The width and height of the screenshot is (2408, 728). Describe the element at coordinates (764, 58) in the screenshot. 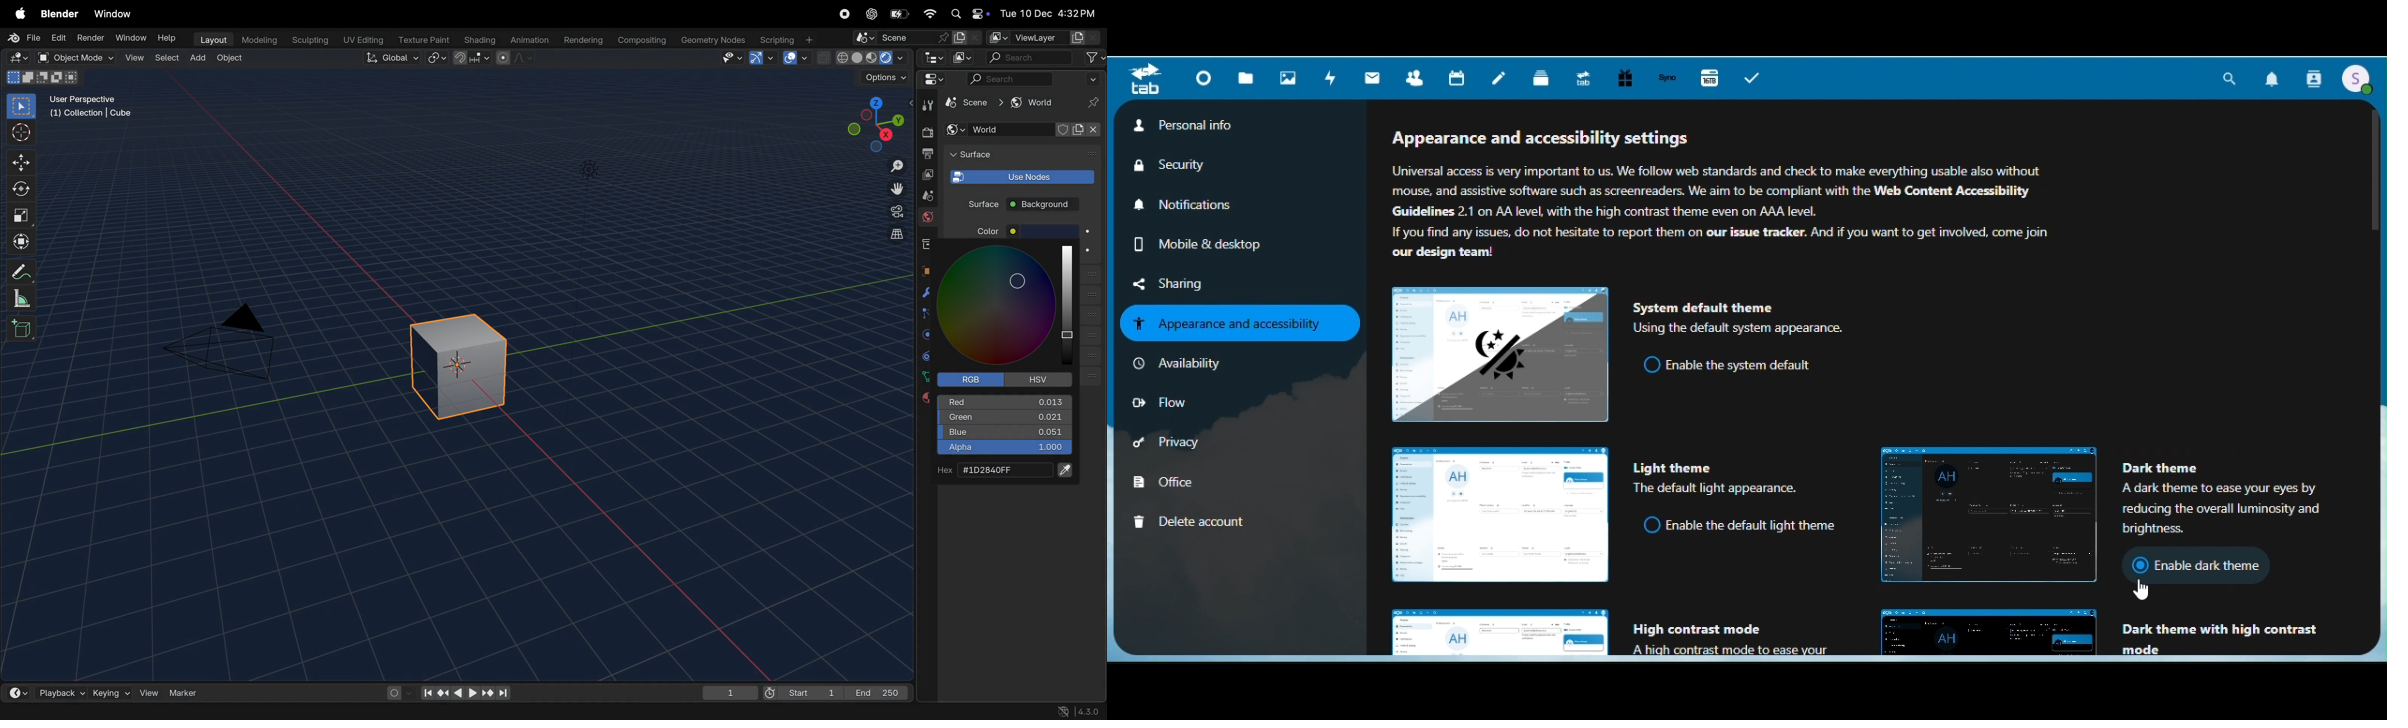

I see `show gimzo` at that location.